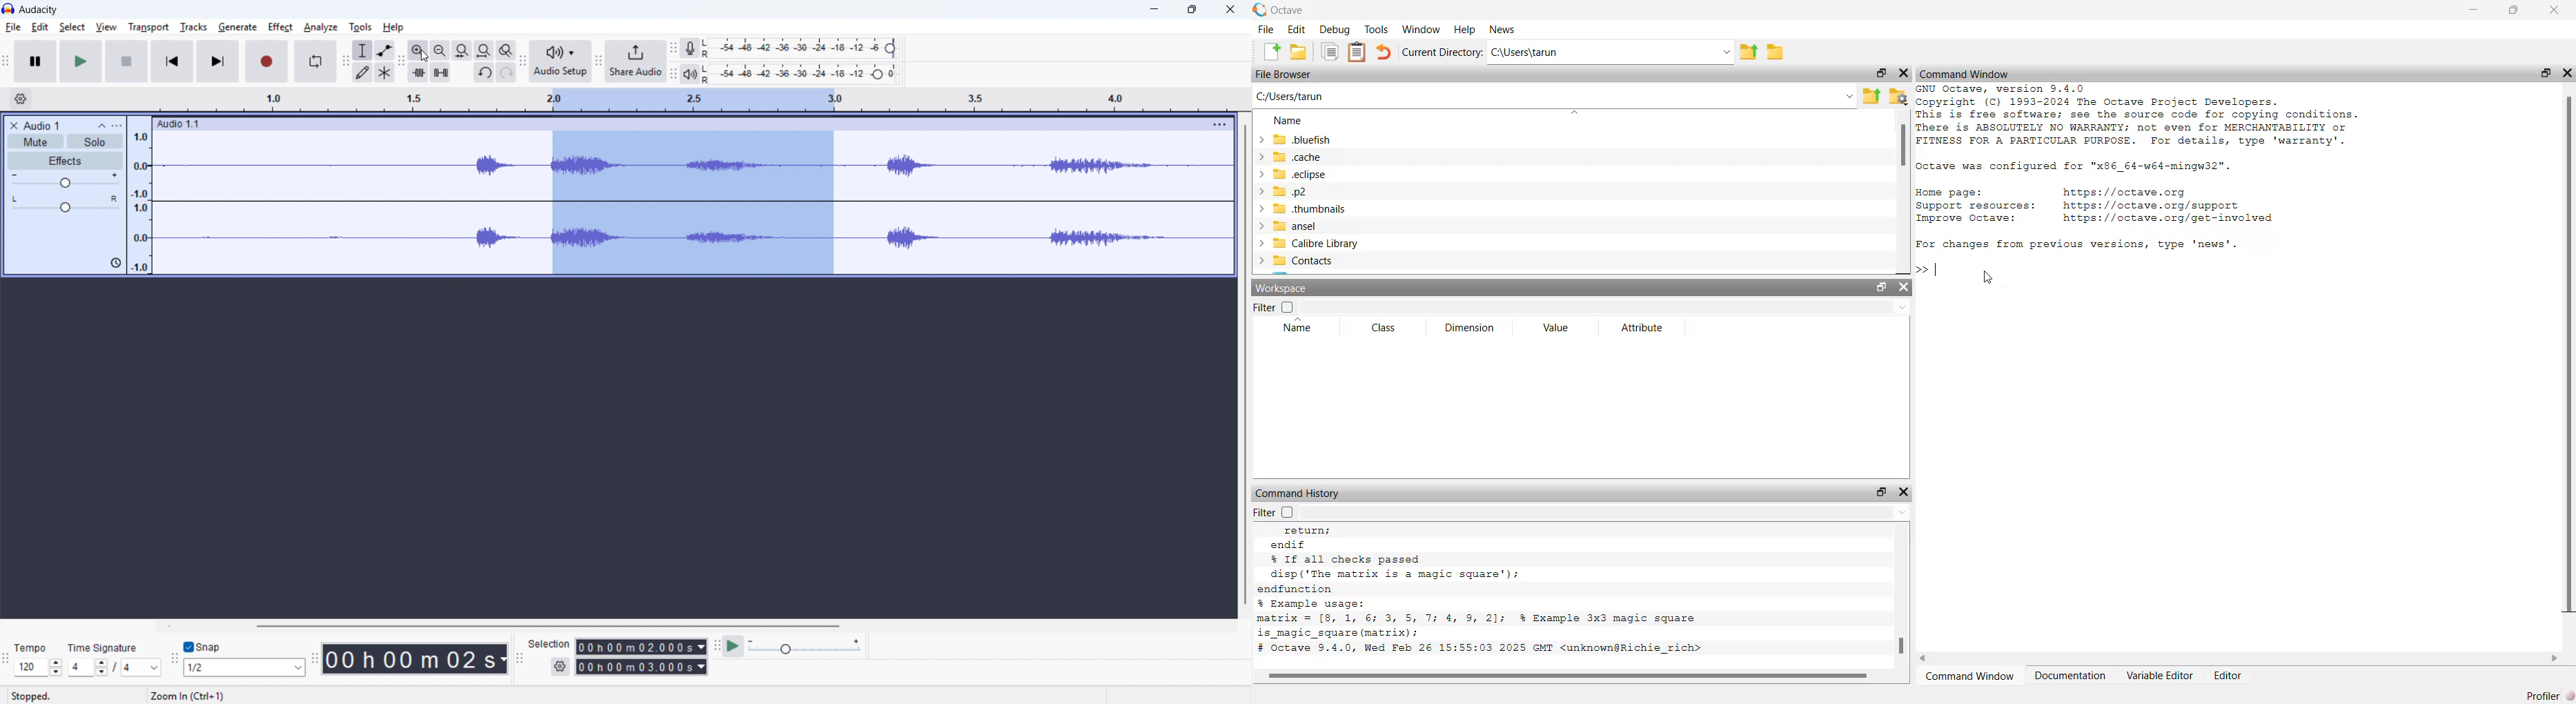 Image resolution: width=2576 pixels, height=728 pixels. What do you see at coordinates (695, 206) in the screenshot?
I see `Audio selection zoomed in` at bounding box center [695, 206].